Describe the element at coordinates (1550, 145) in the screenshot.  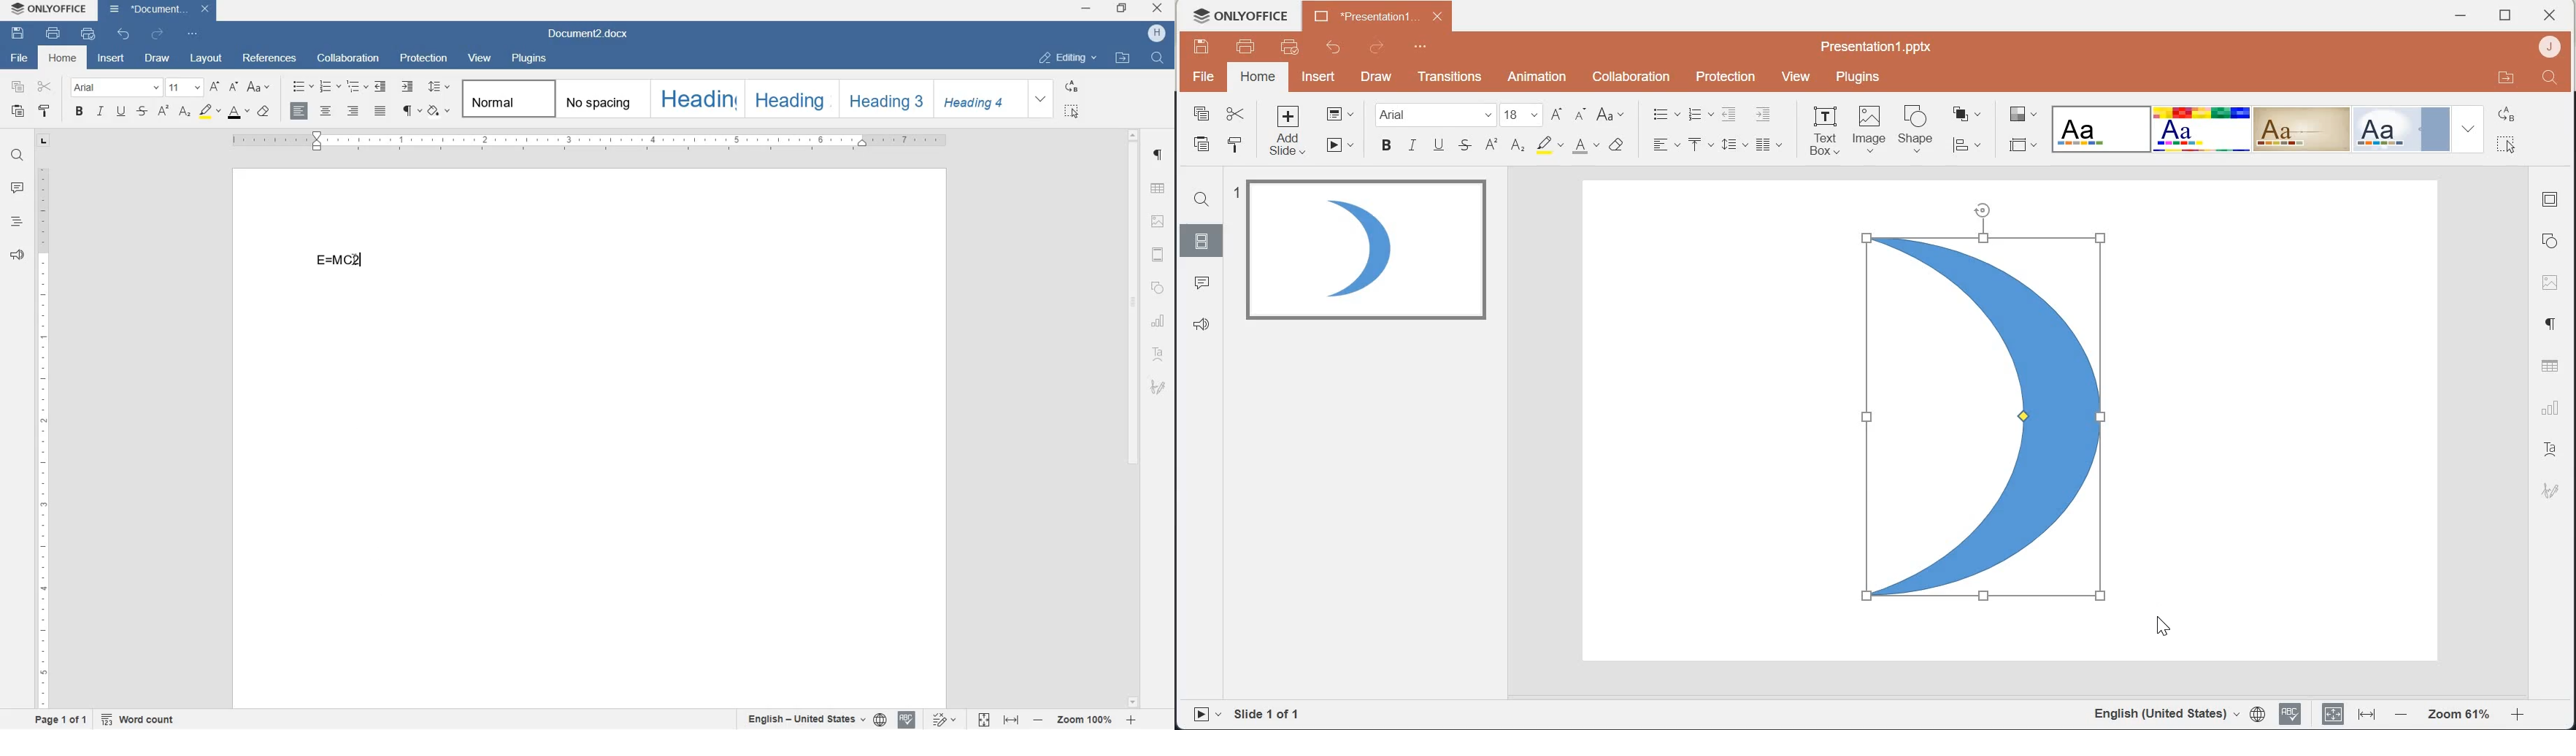
I see `Highlight color` at that location.